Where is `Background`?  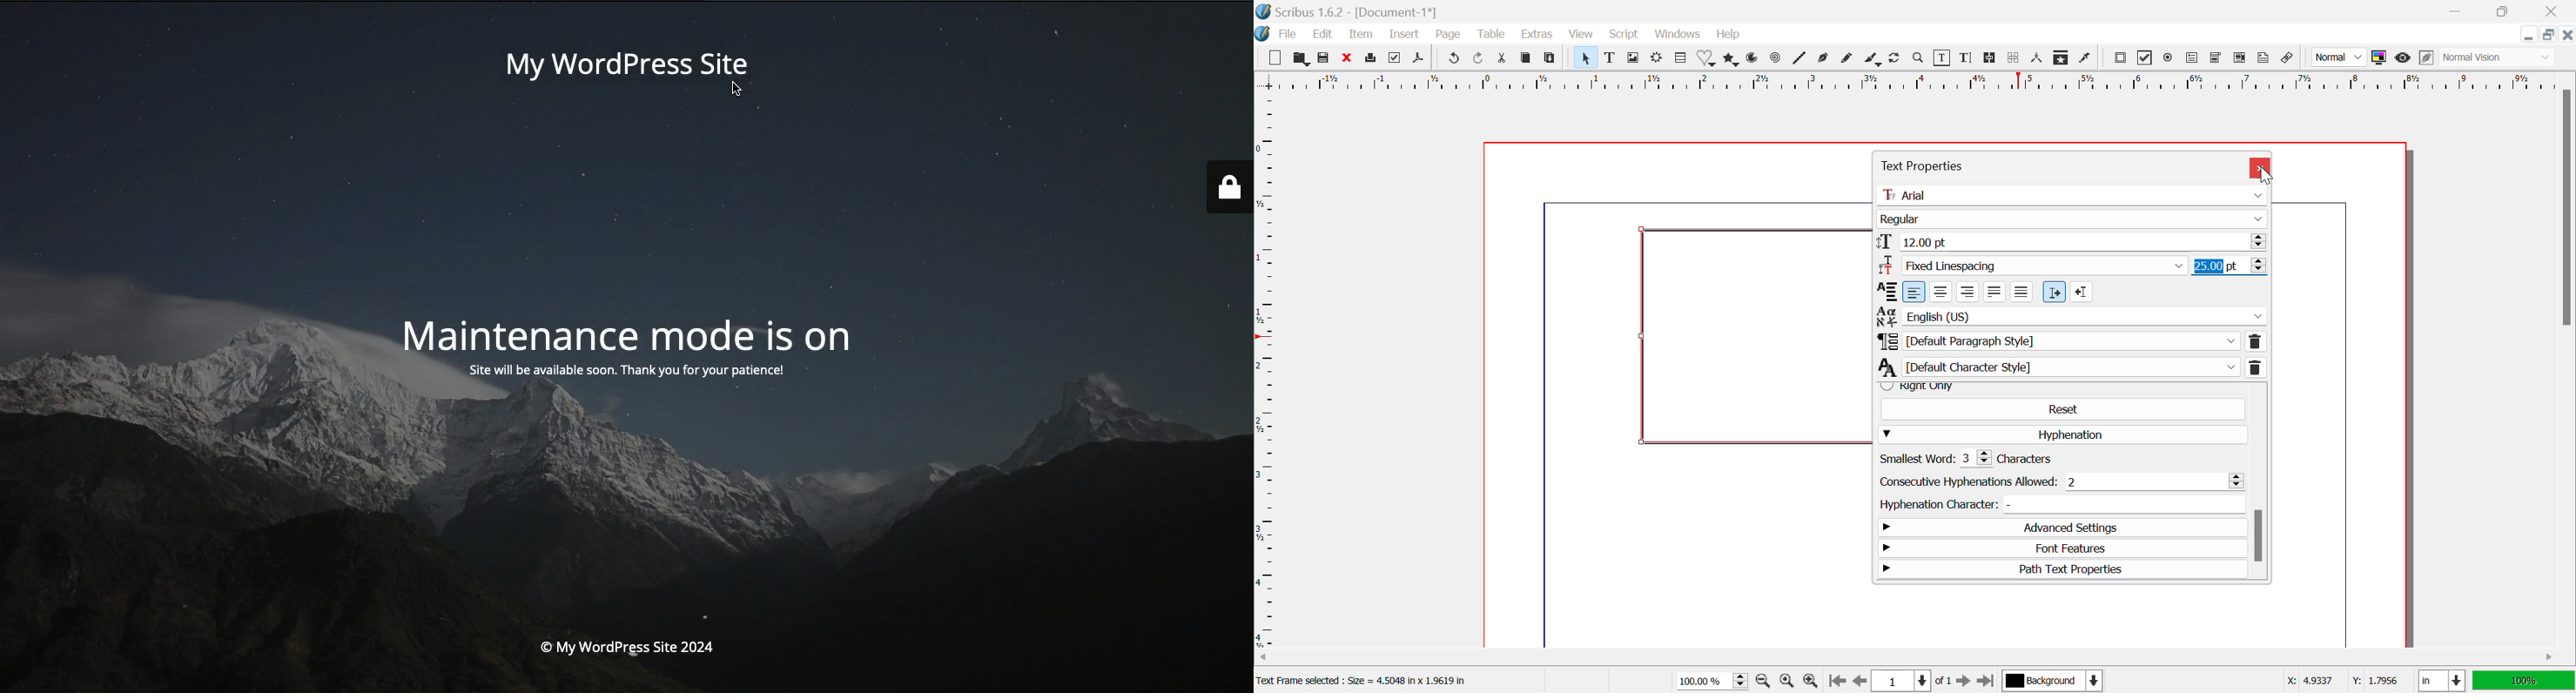 Background is located at coordinates (2051, 680).